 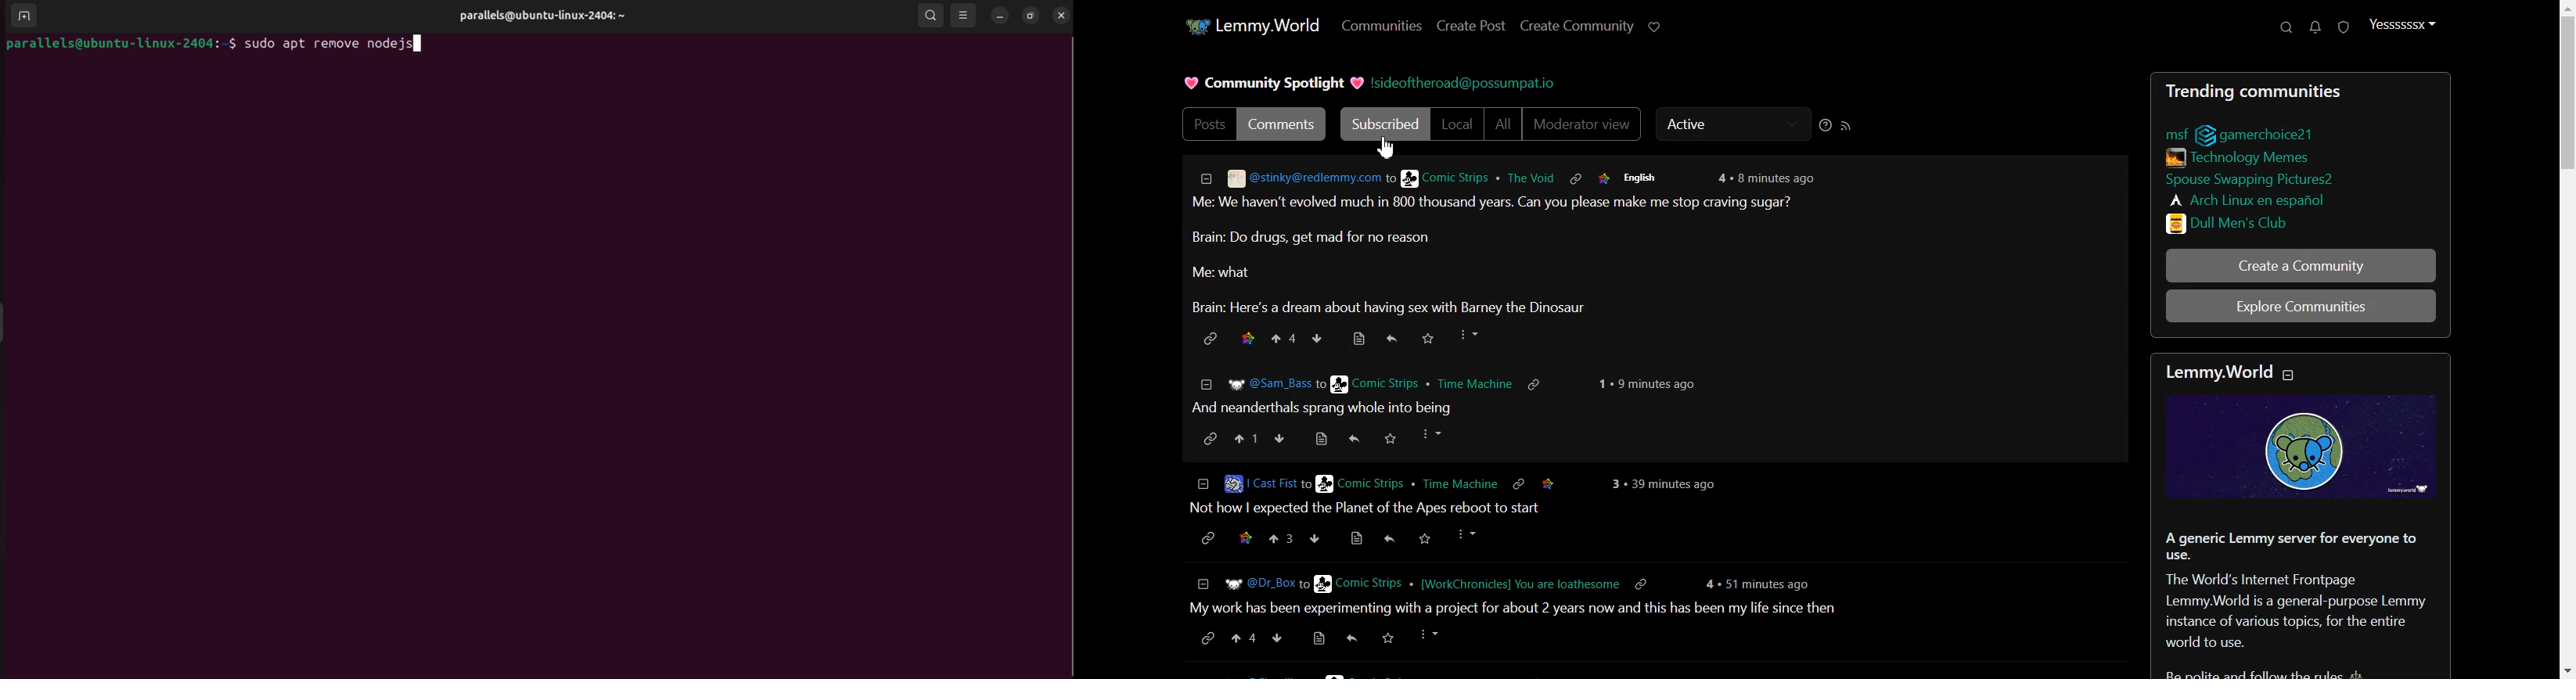 I want to click on english, so click(x=1642, y=178).